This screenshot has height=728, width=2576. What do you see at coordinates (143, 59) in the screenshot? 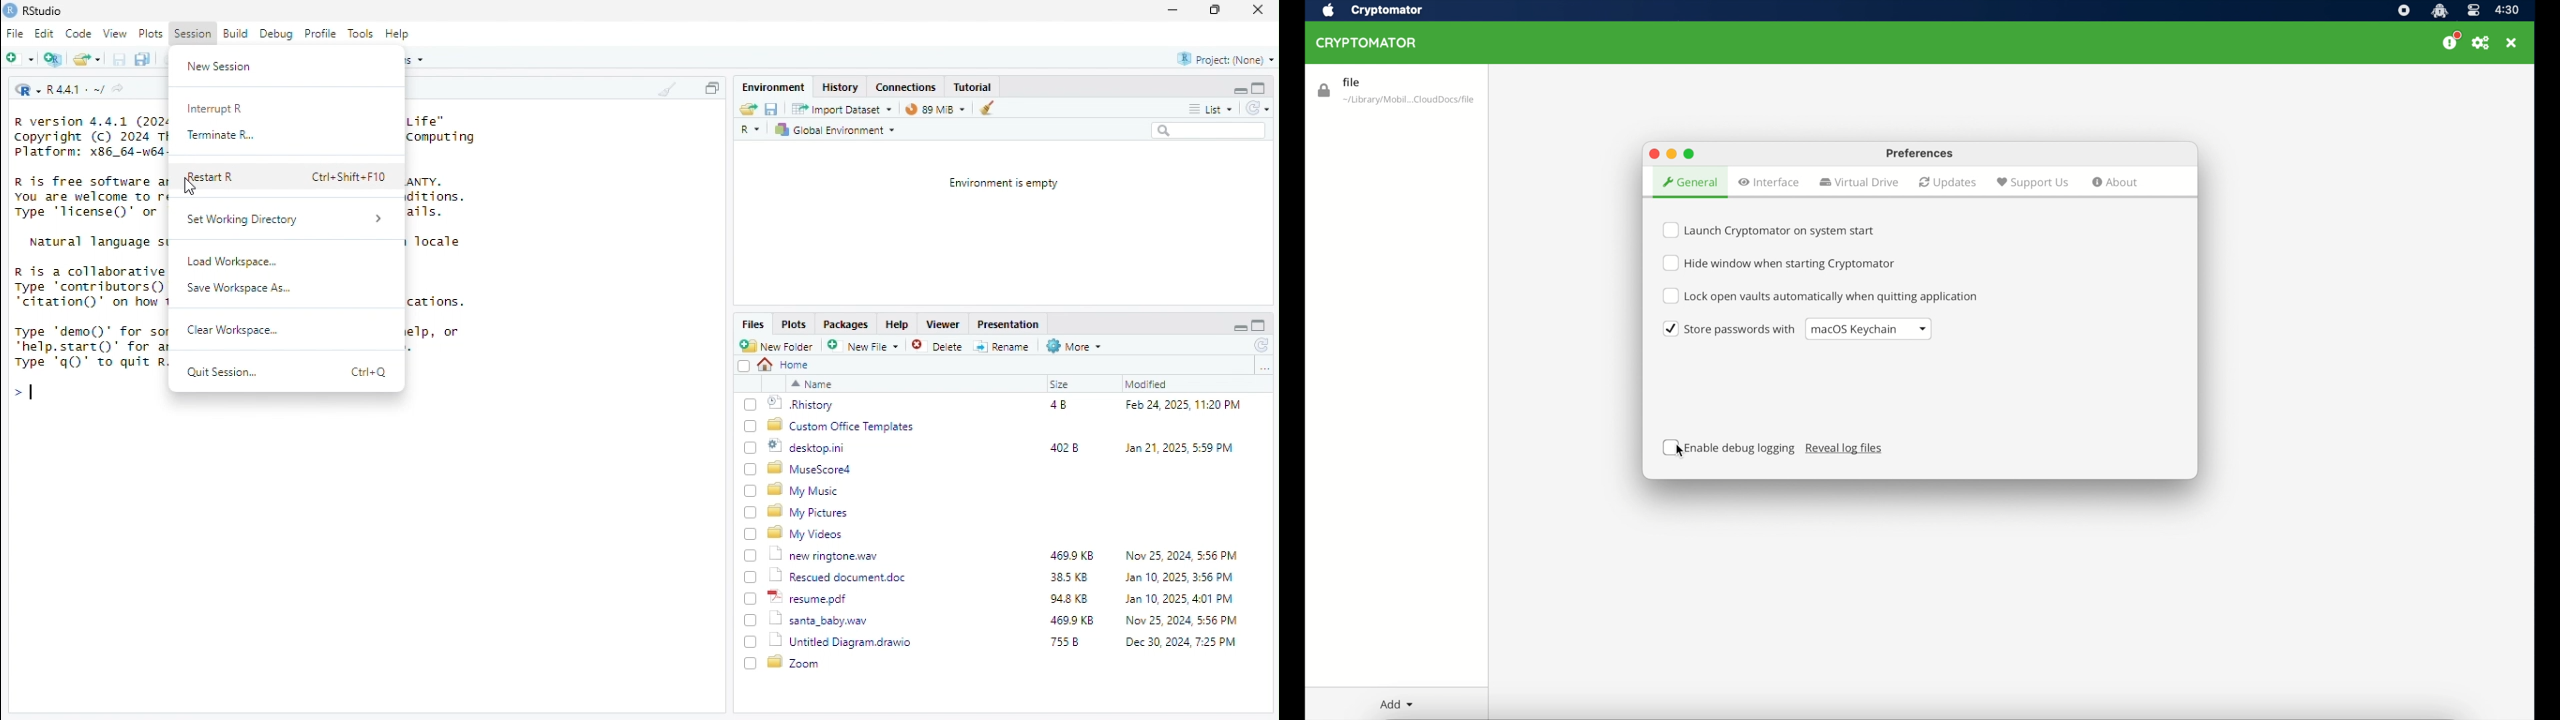
I see `duplicate` at bounding box center [143, 59].